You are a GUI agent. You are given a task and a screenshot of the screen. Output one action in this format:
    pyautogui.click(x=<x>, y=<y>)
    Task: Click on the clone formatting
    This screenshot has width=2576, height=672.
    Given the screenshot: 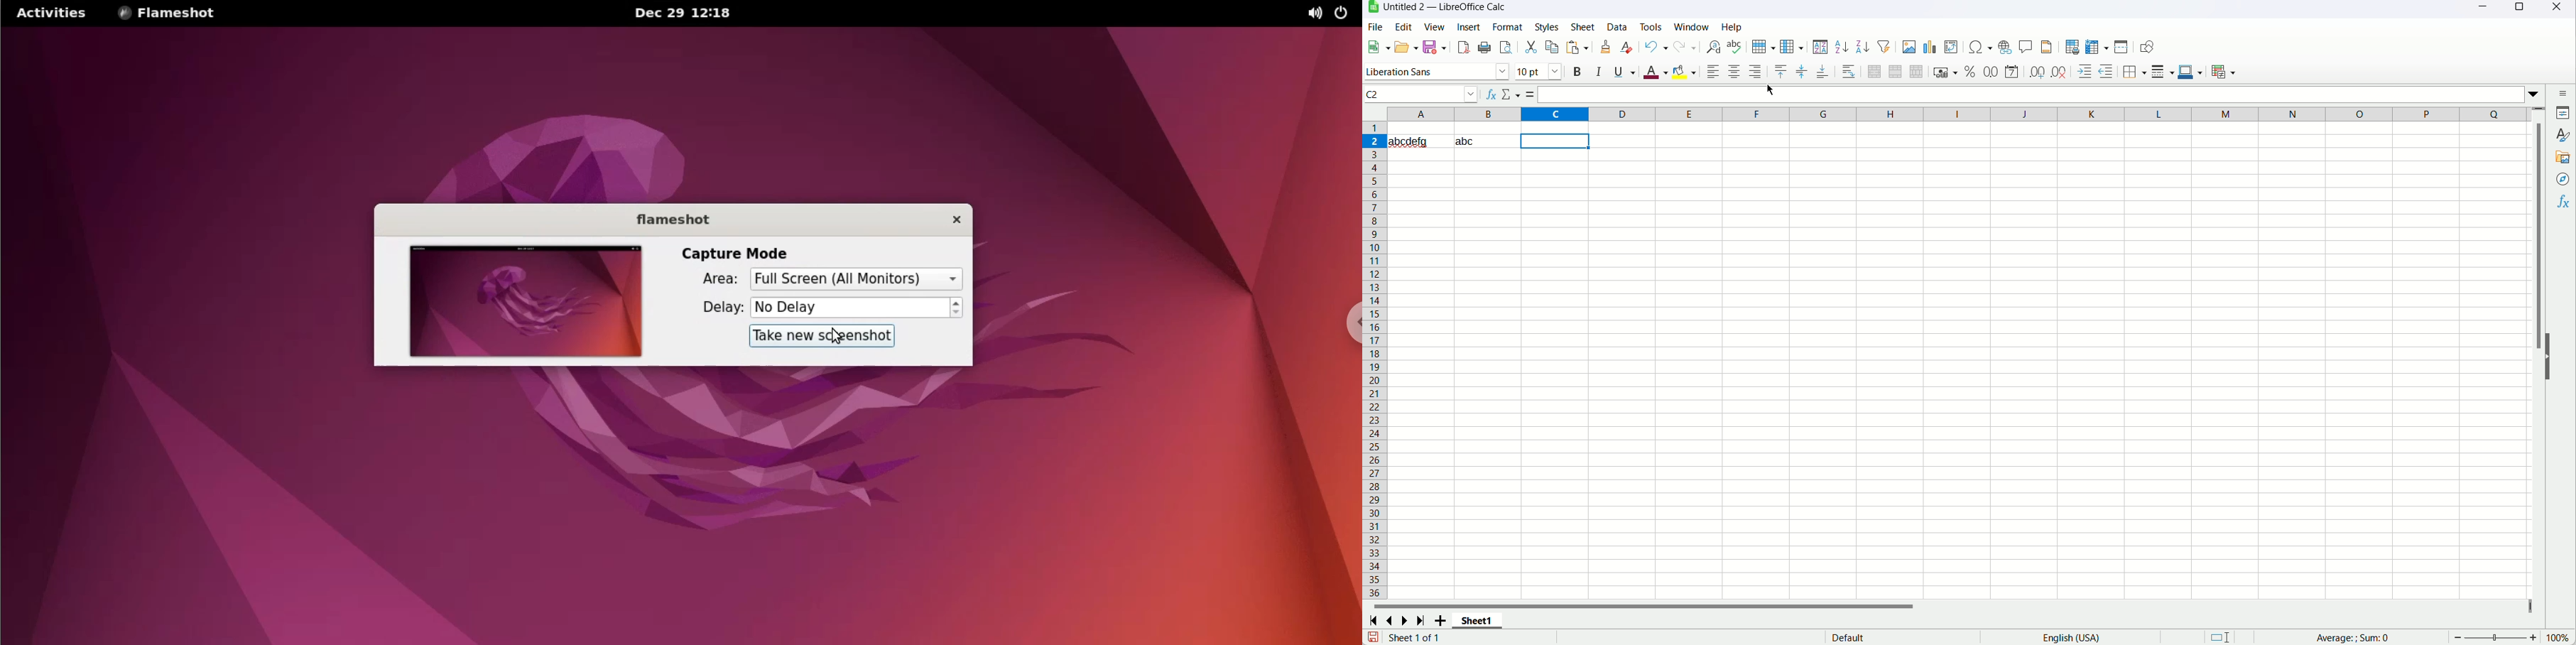 What is the action you would take?
    pyautogui.click(x=1606, y=48)
    